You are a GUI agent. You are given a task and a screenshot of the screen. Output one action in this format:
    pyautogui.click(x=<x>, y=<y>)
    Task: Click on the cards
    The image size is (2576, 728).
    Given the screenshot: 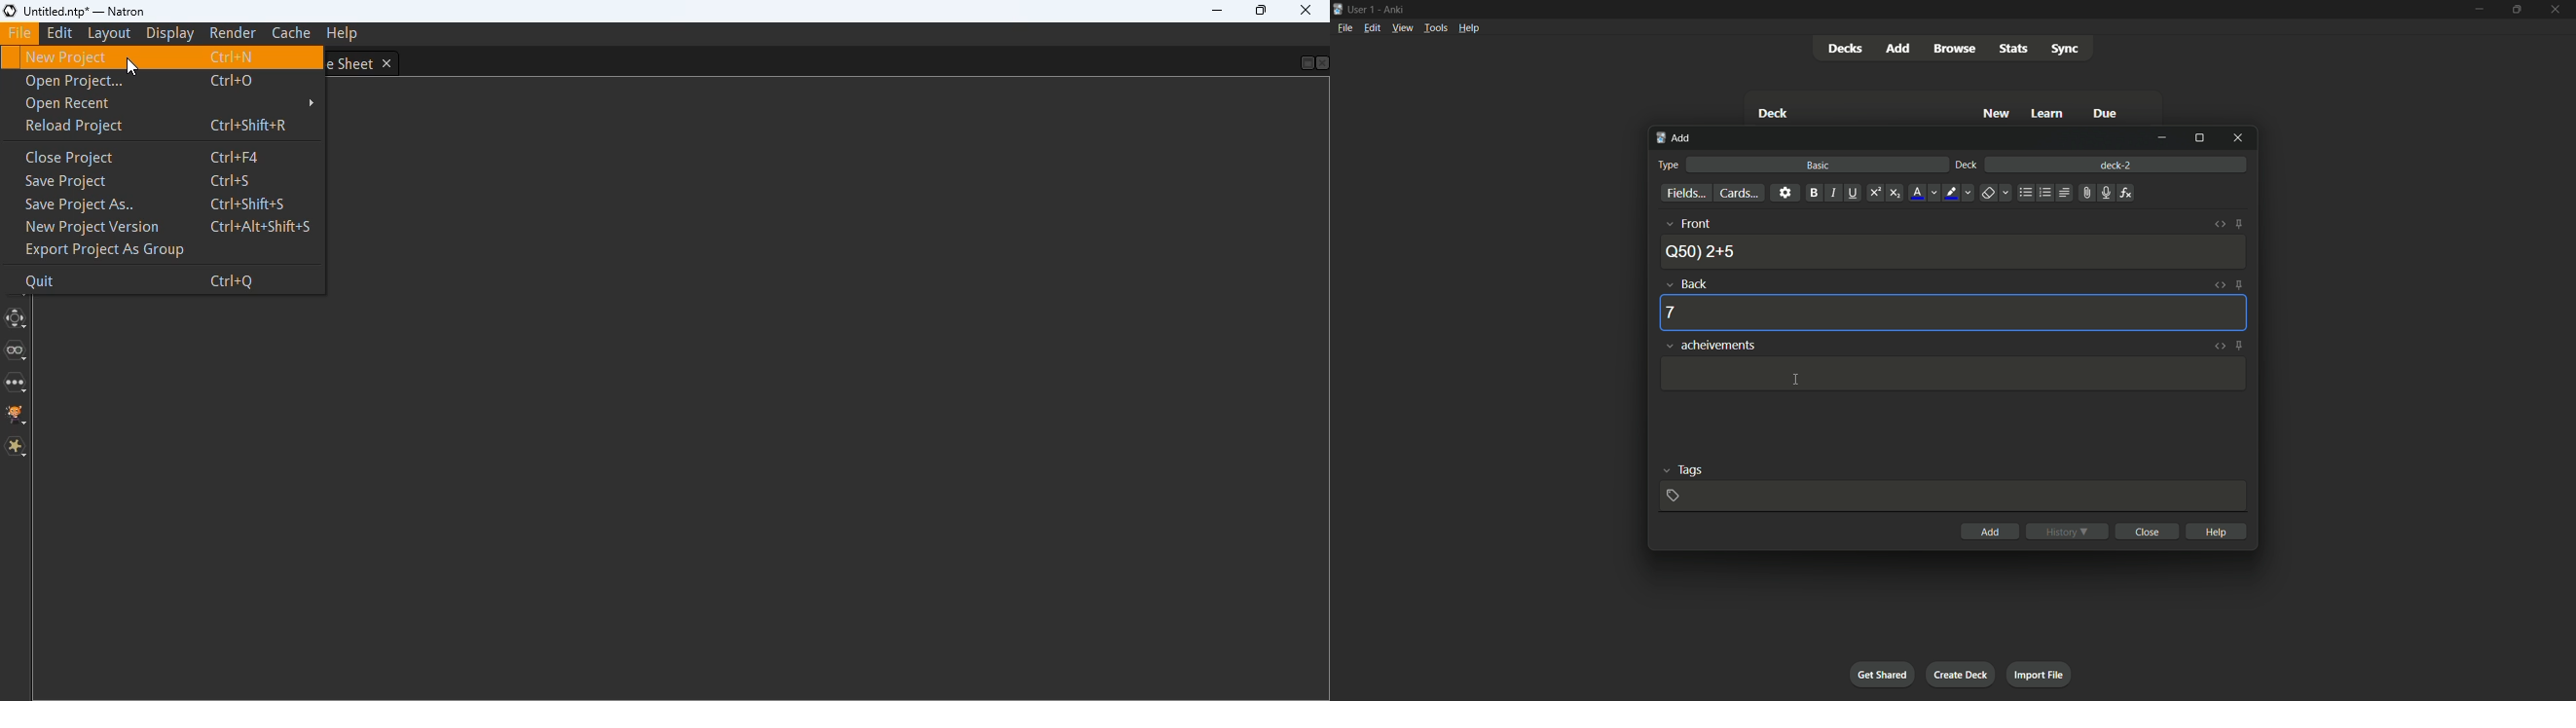 What is the action you would take?
    pyautogui.click(x=1740, y=193)
    